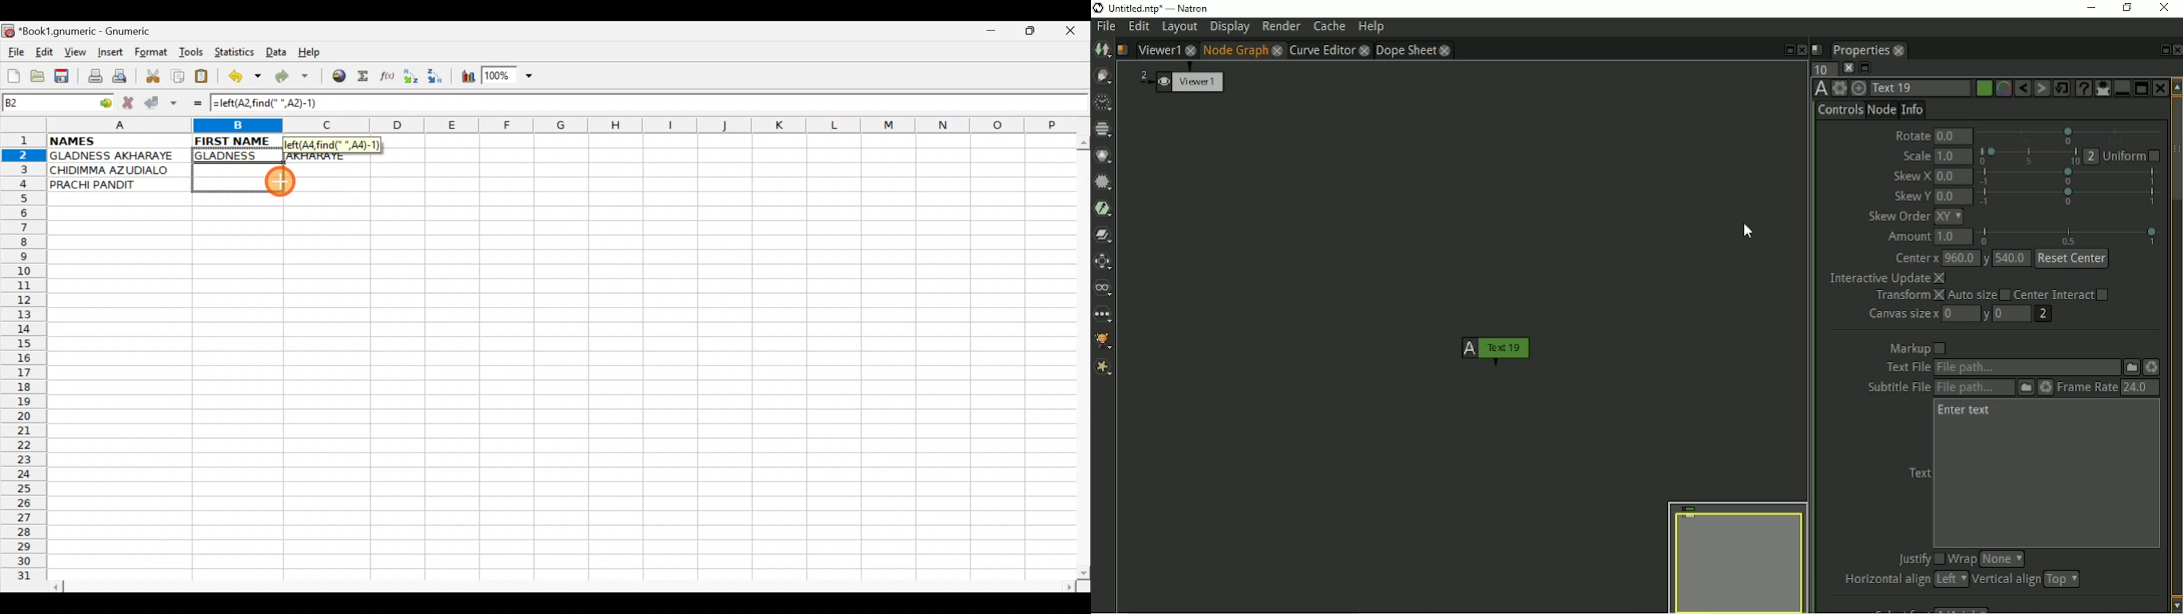 This screenshot has height=616, width=2184. Describe the element at coordinates (389, 79) in the screenshot. I see `Edit function in the current cell` at that location.